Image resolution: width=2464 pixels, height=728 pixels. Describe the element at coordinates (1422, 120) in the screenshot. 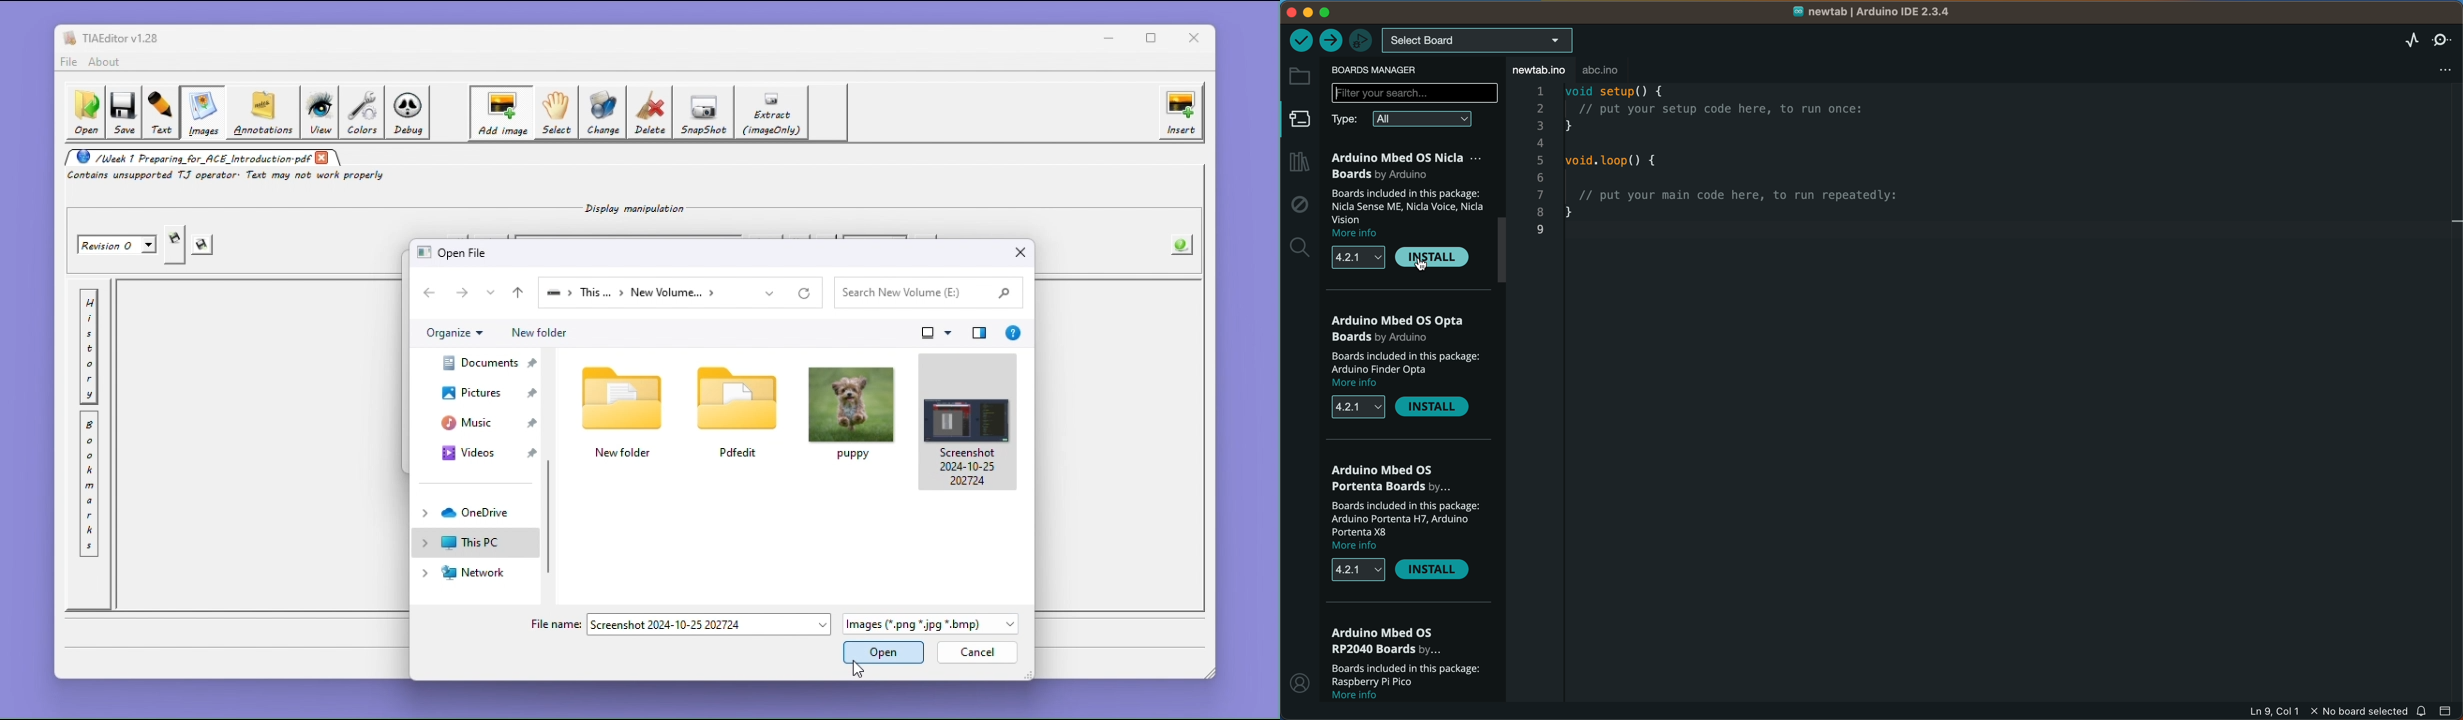

I see `all` at that location.